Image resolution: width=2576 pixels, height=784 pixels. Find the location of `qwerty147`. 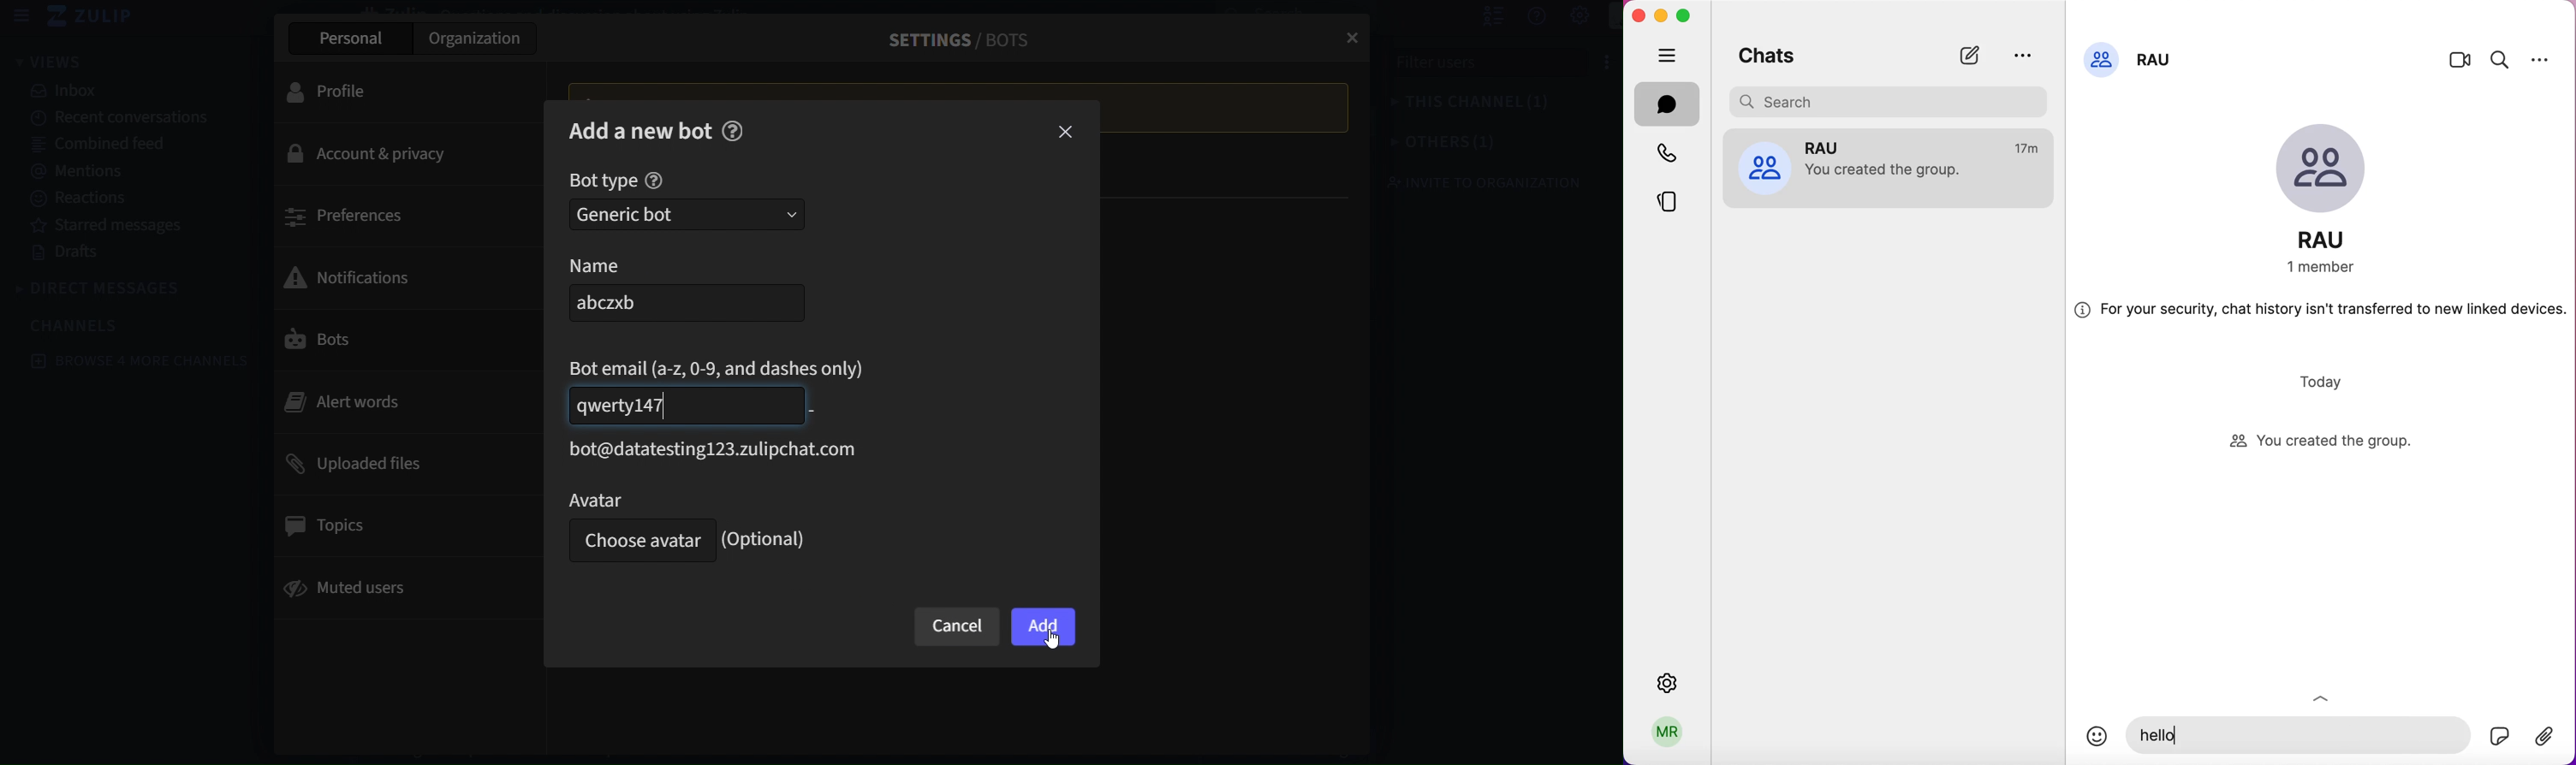

qwerty147 is located at coordinates (686, 405).